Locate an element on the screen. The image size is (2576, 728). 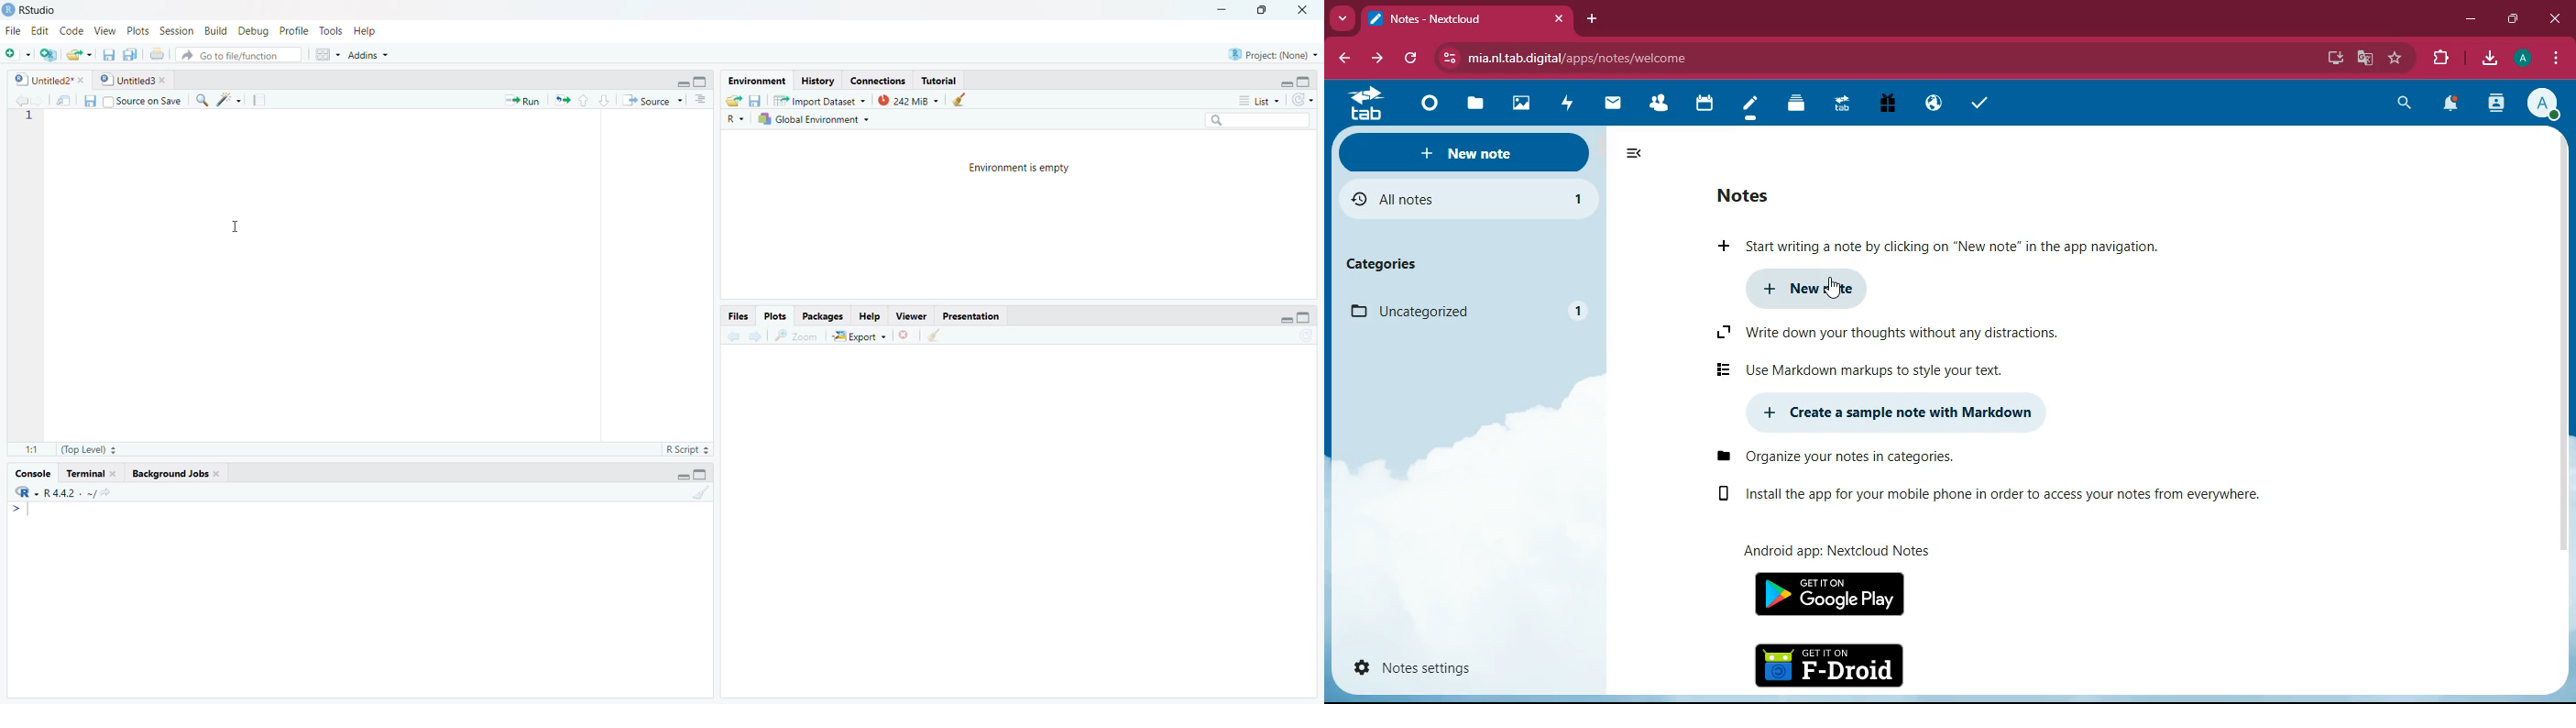
tab is located at coordinates (1455, 19).